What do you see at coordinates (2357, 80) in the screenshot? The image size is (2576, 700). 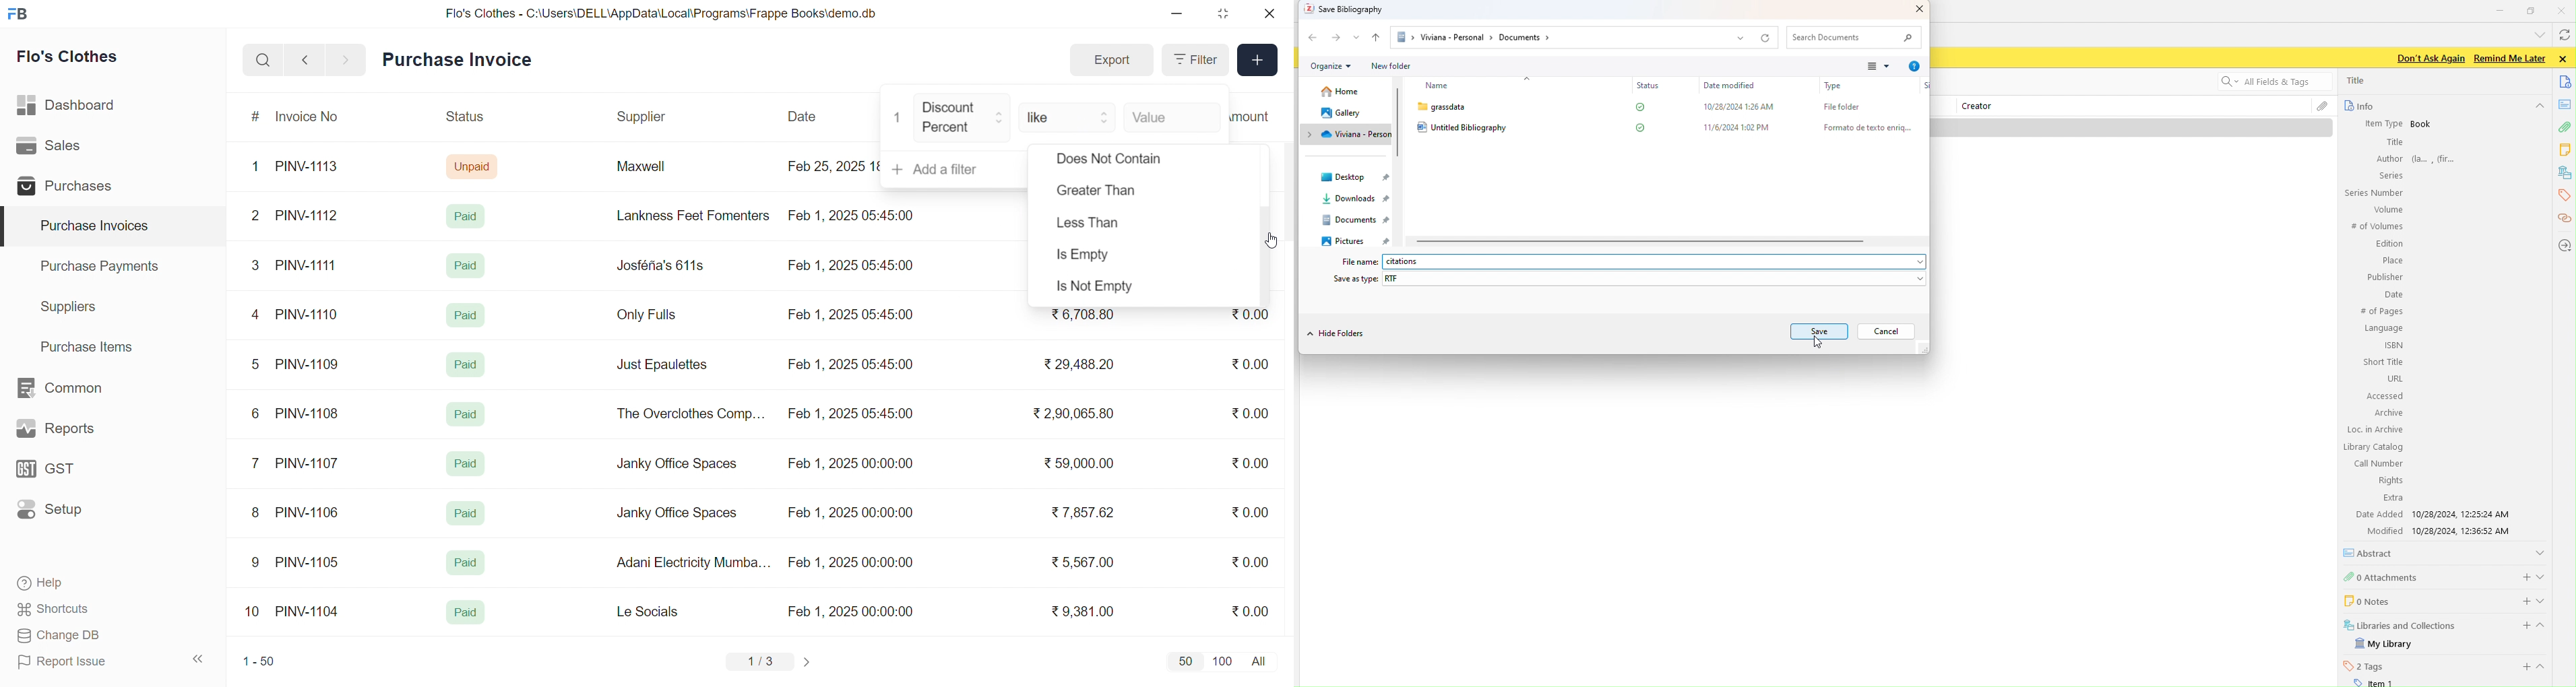 I see `Title` at bounding box center [2357, 80].